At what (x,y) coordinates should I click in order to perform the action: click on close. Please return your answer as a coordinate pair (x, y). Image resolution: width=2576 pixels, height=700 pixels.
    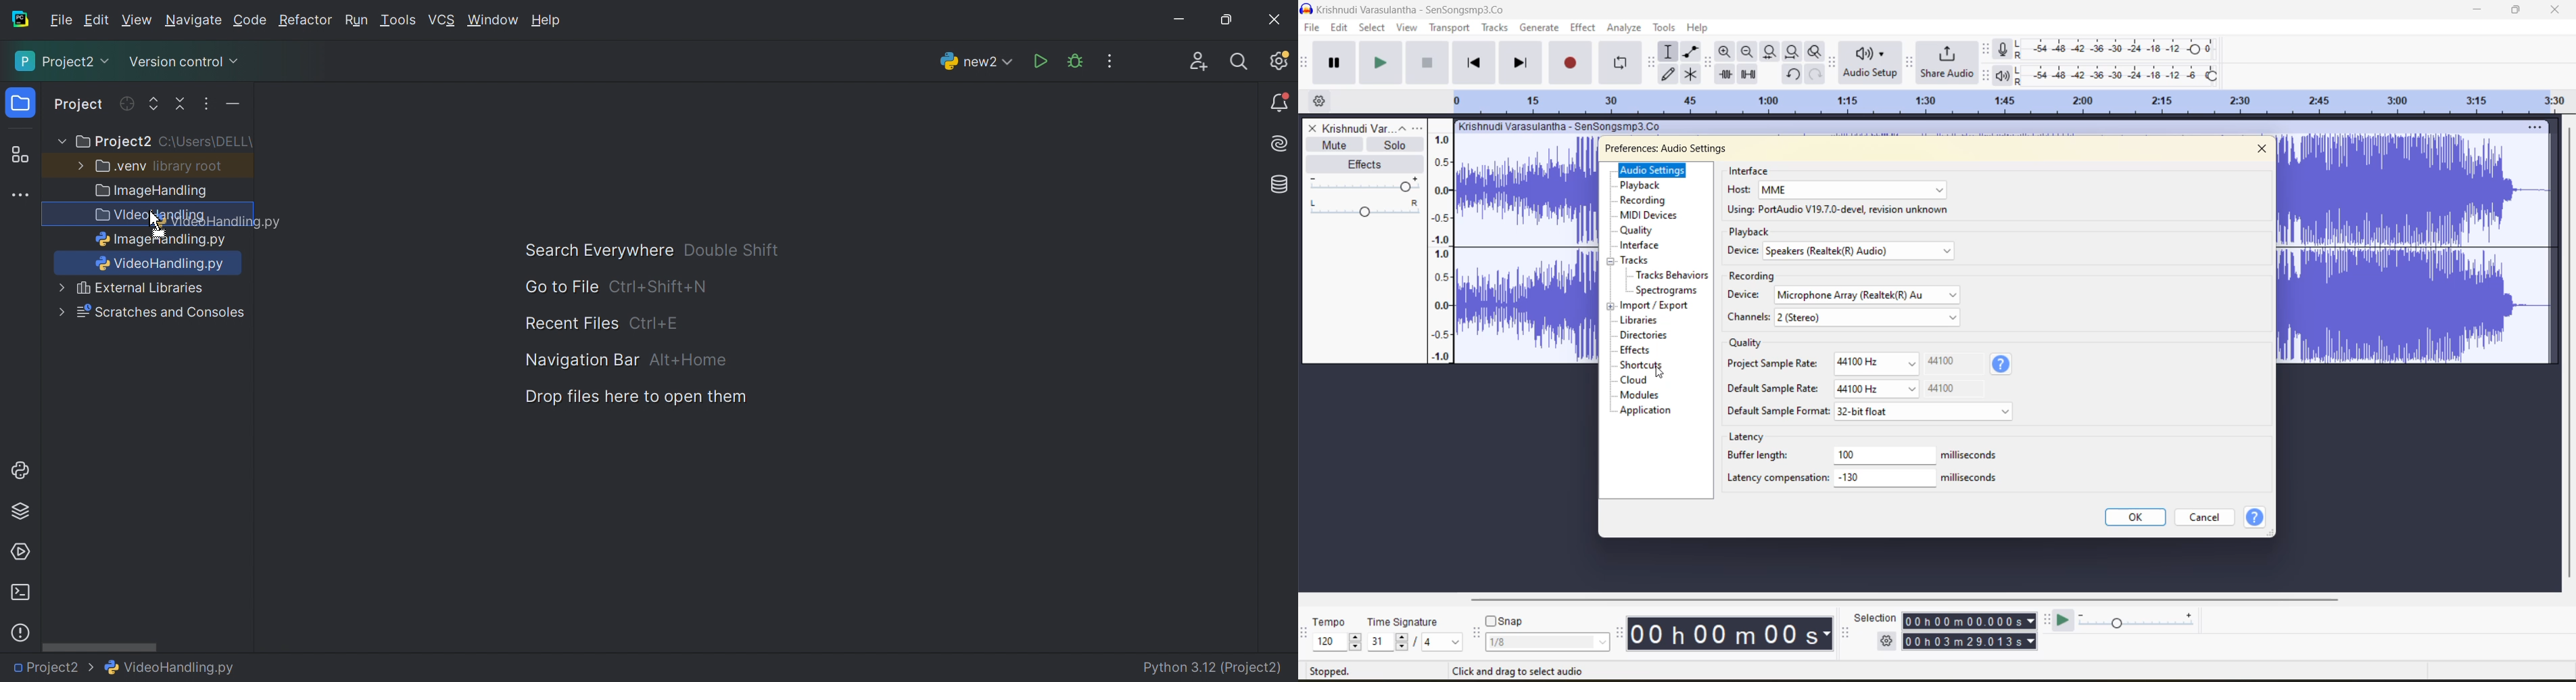
    Looking at the image, I should click on (2556, 10).